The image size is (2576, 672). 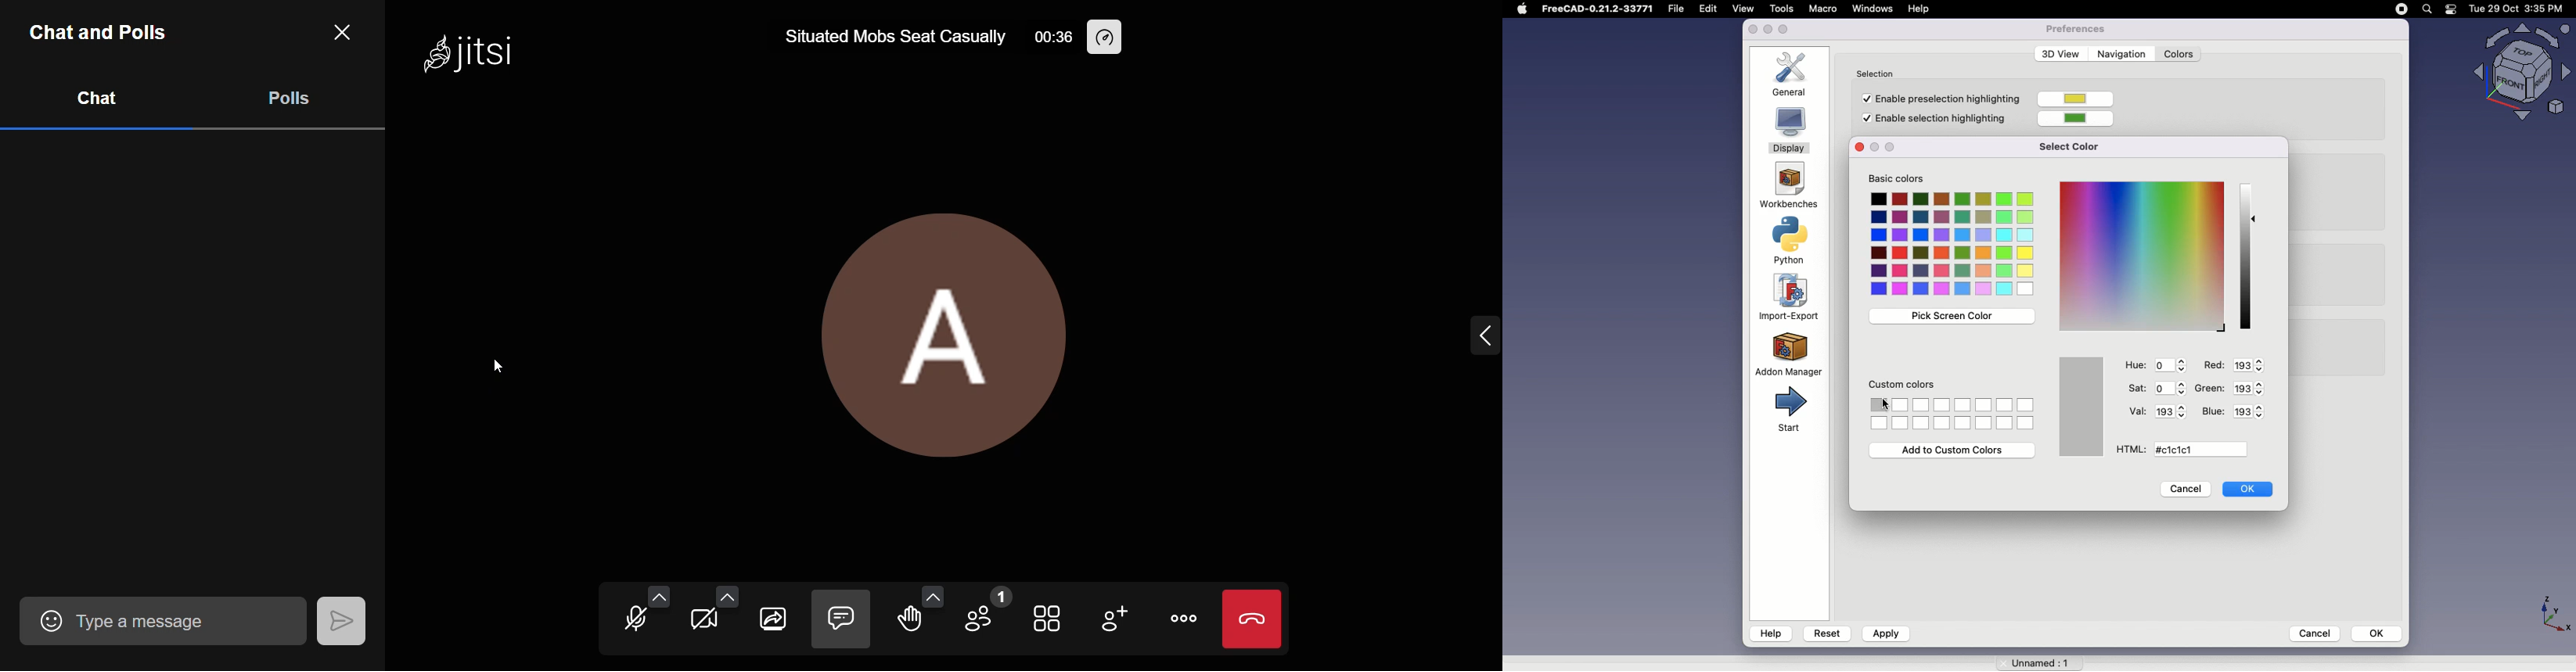 What do you see at coordinates (2058, 54) in the screenshot?
I see `3D View` at bounding box center [2058, 54].